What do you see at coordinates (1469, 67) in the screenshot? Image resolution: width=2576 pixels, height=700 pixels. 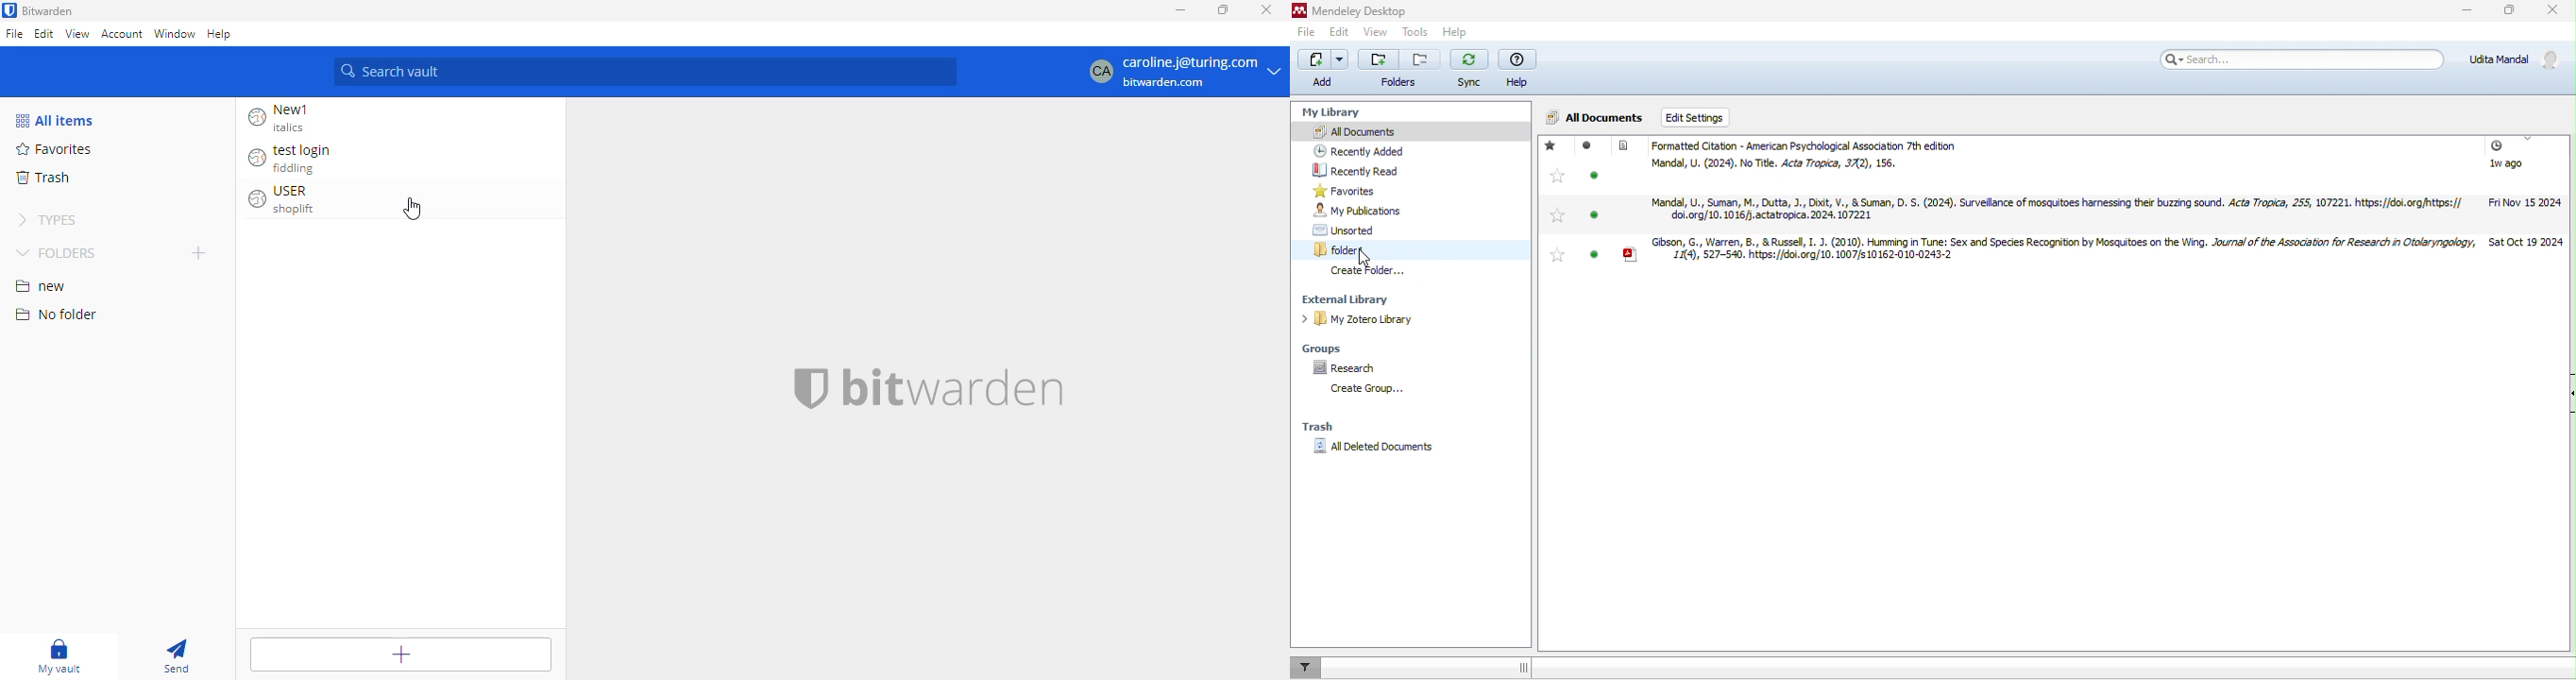 I see `sync` at bounding box center [1469, 67].